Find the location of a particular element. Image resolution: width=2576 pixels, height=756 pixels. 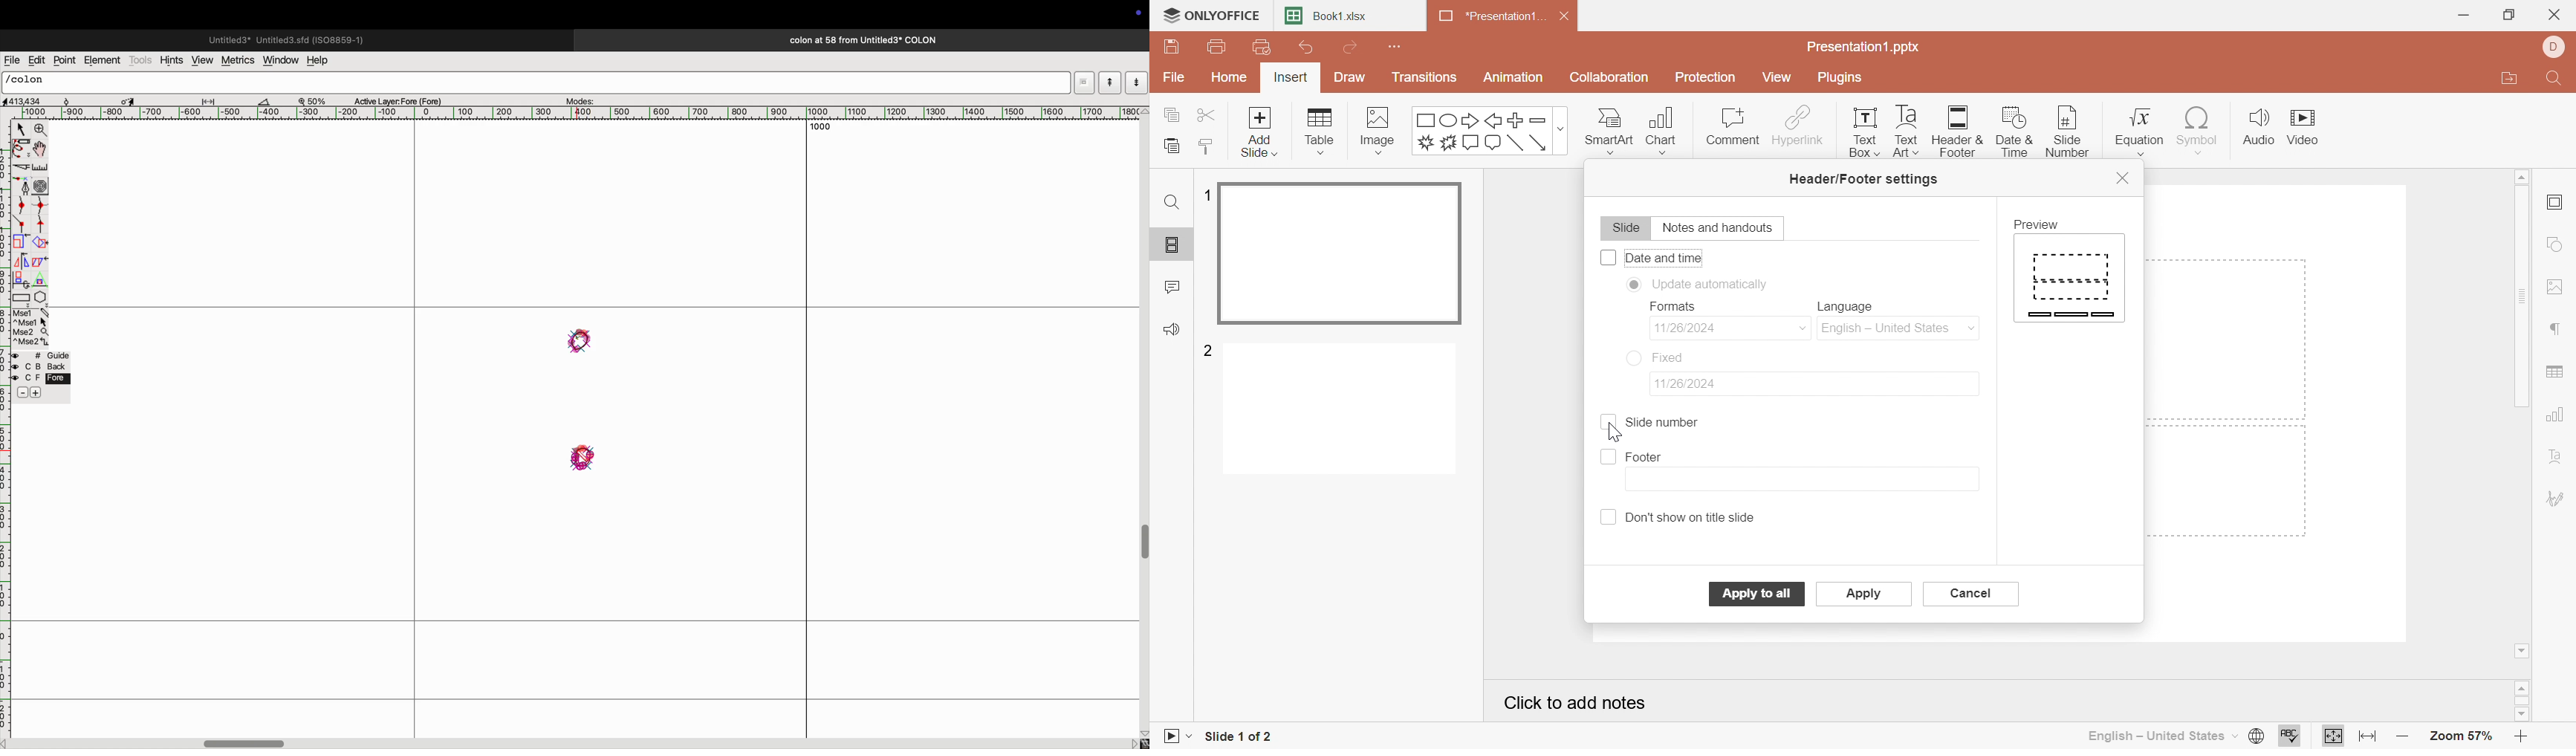

DELL is located at coordinates (2557, 48).